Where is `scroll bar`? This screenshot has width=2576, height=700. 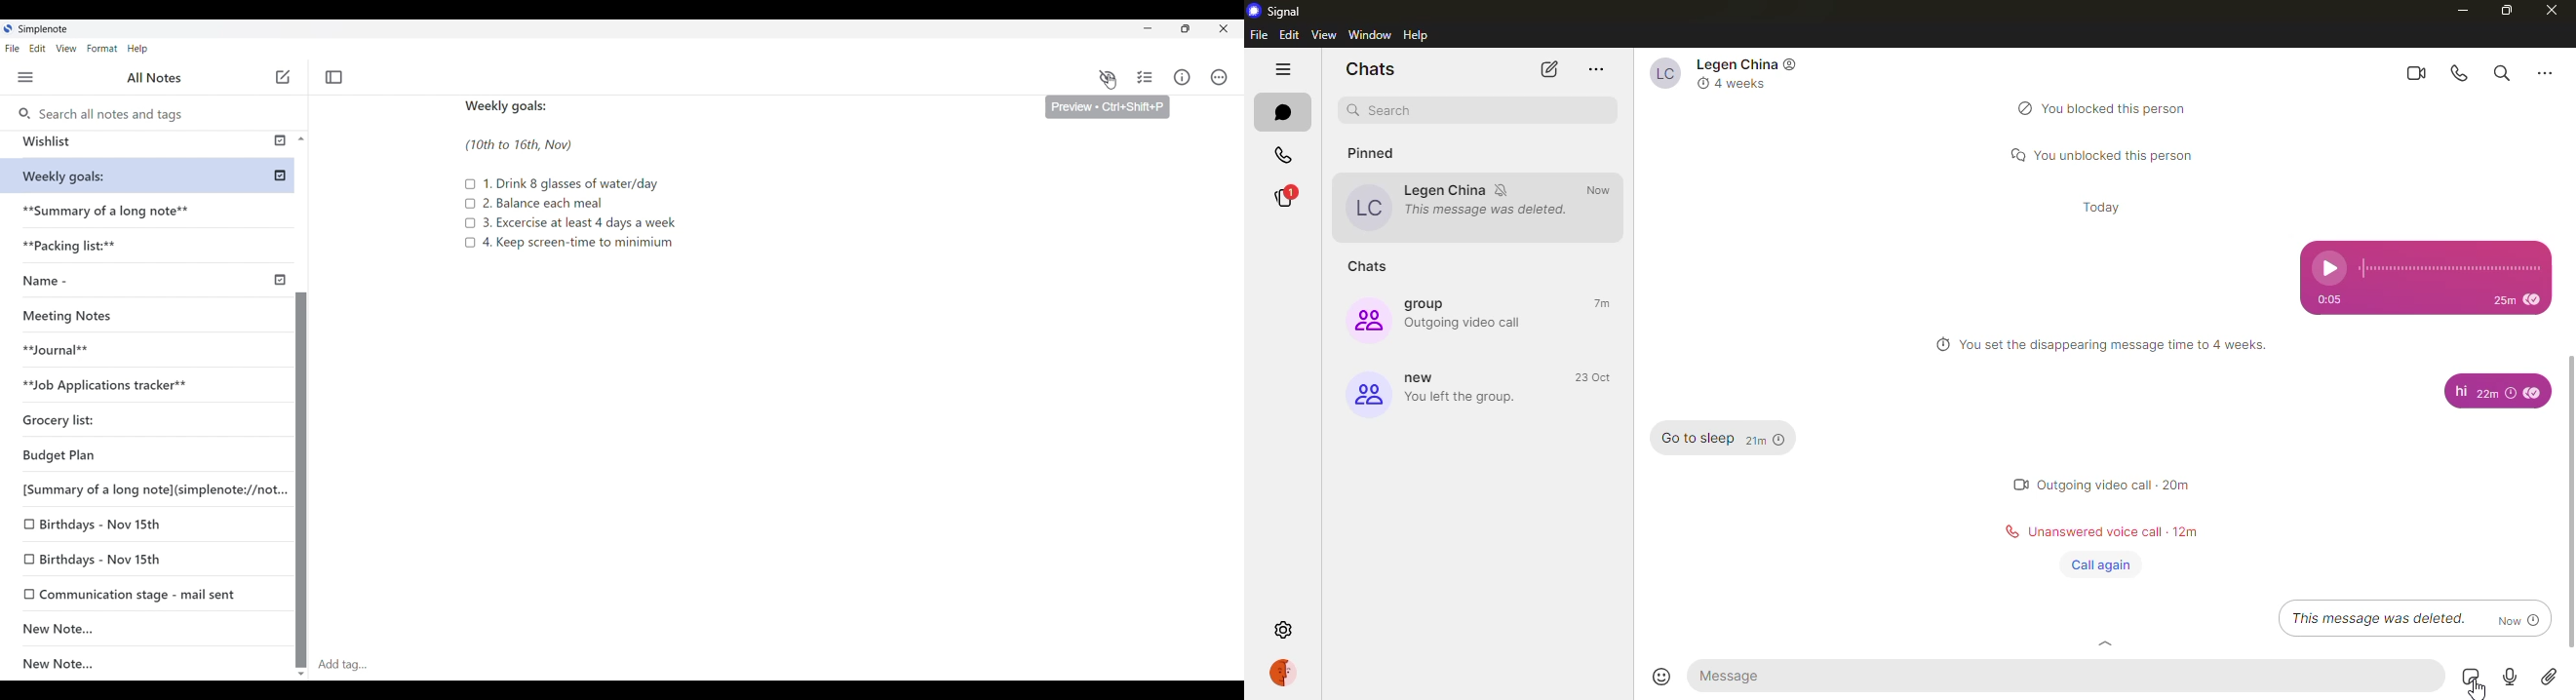
scroll bar is located at coordinates (2571, 499).